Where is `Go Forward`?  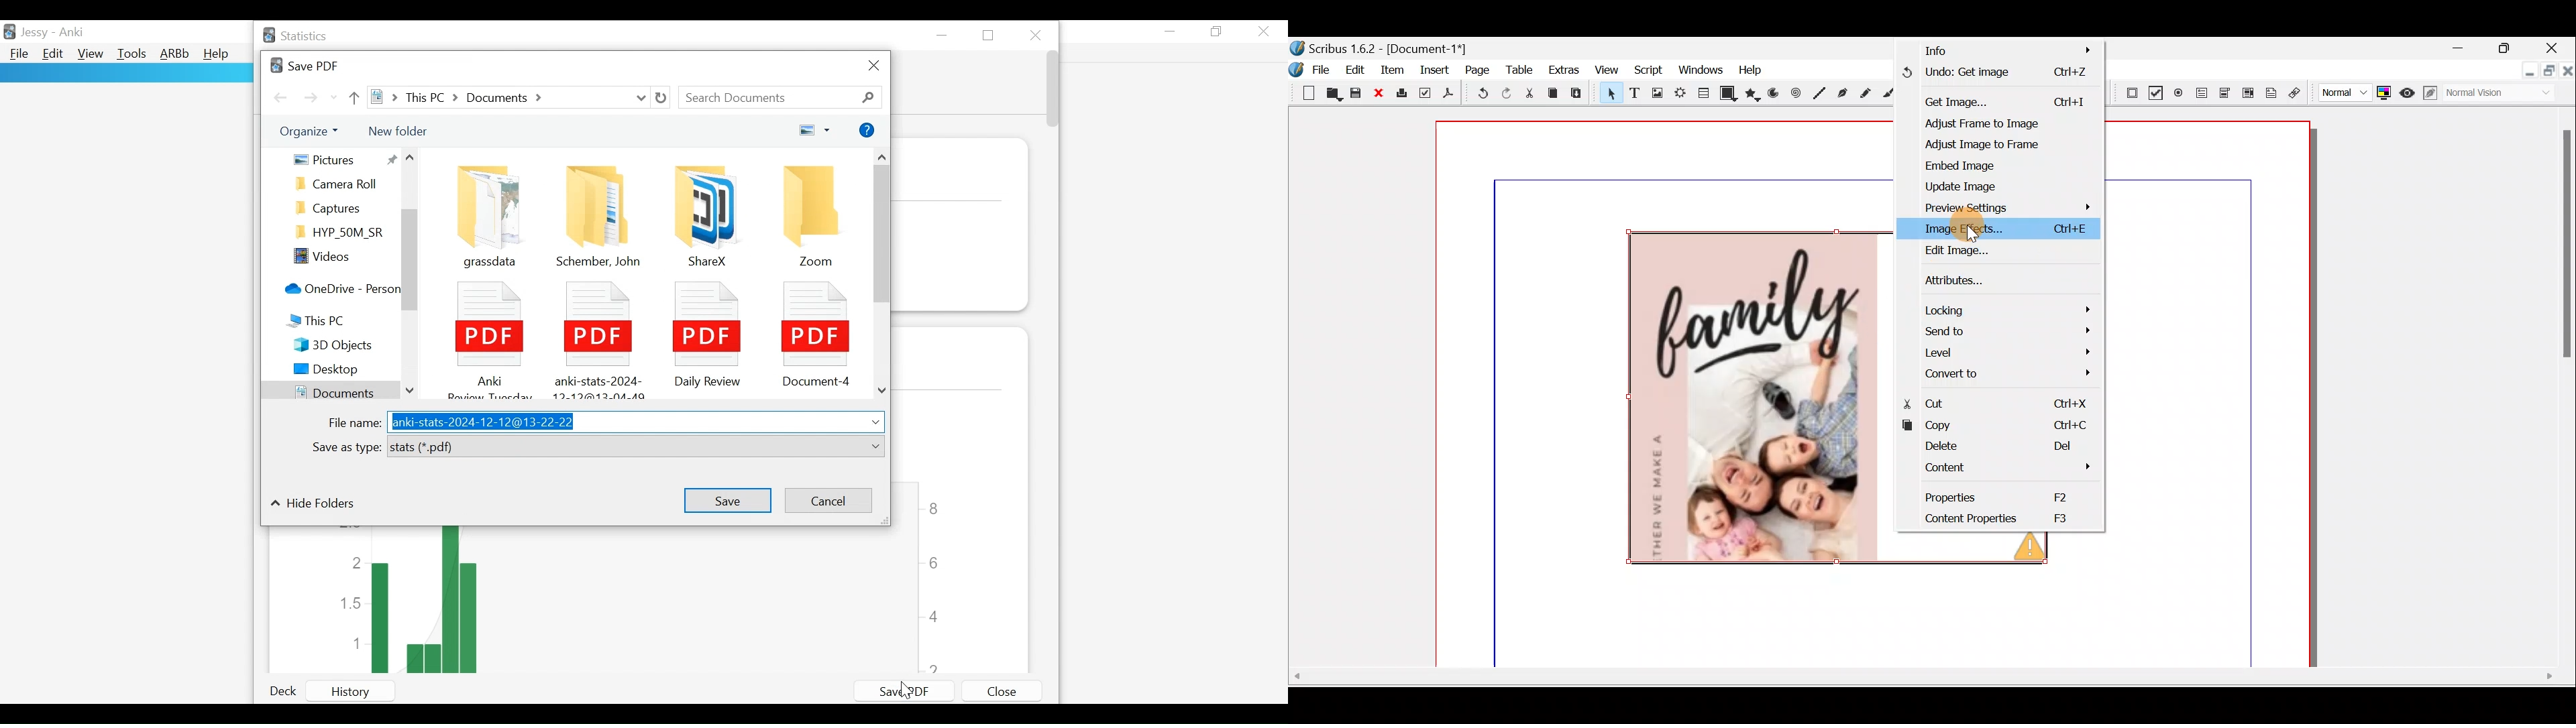 Go Forward is located at coordinates (311, 98).